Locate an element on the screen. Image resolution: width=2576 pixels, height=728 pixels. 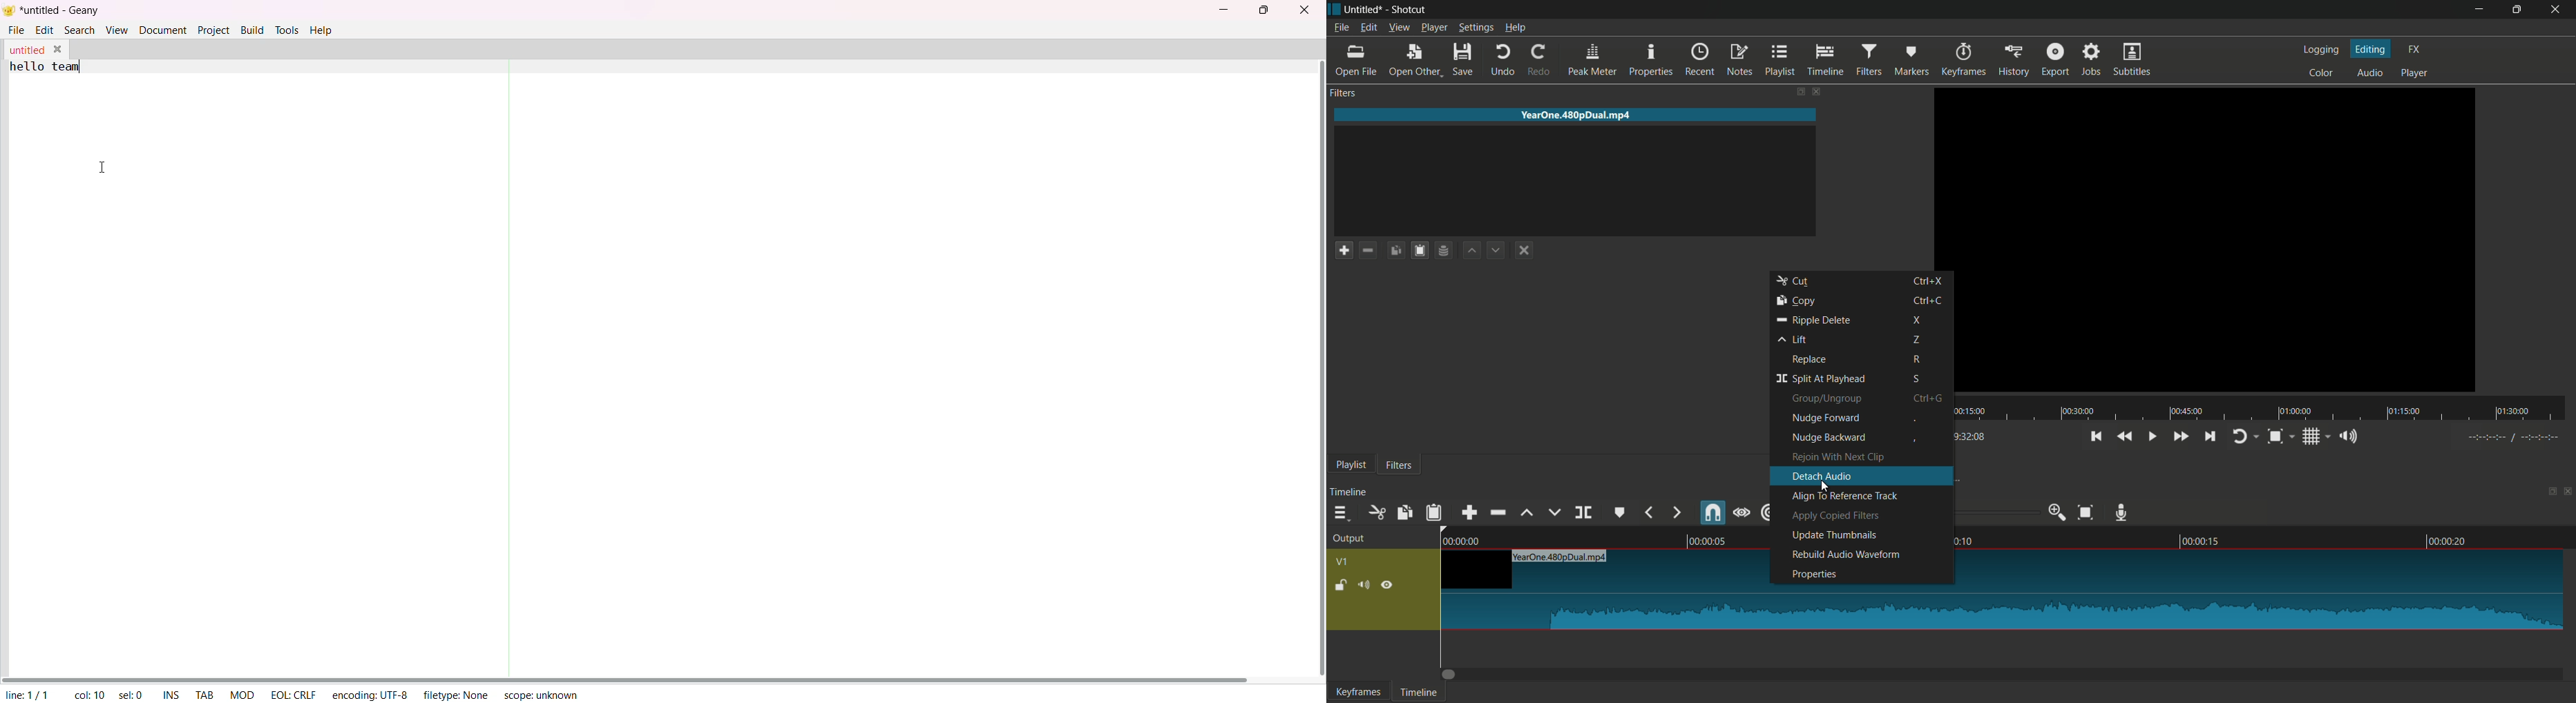
copy is located at coordinates (1798, 301).